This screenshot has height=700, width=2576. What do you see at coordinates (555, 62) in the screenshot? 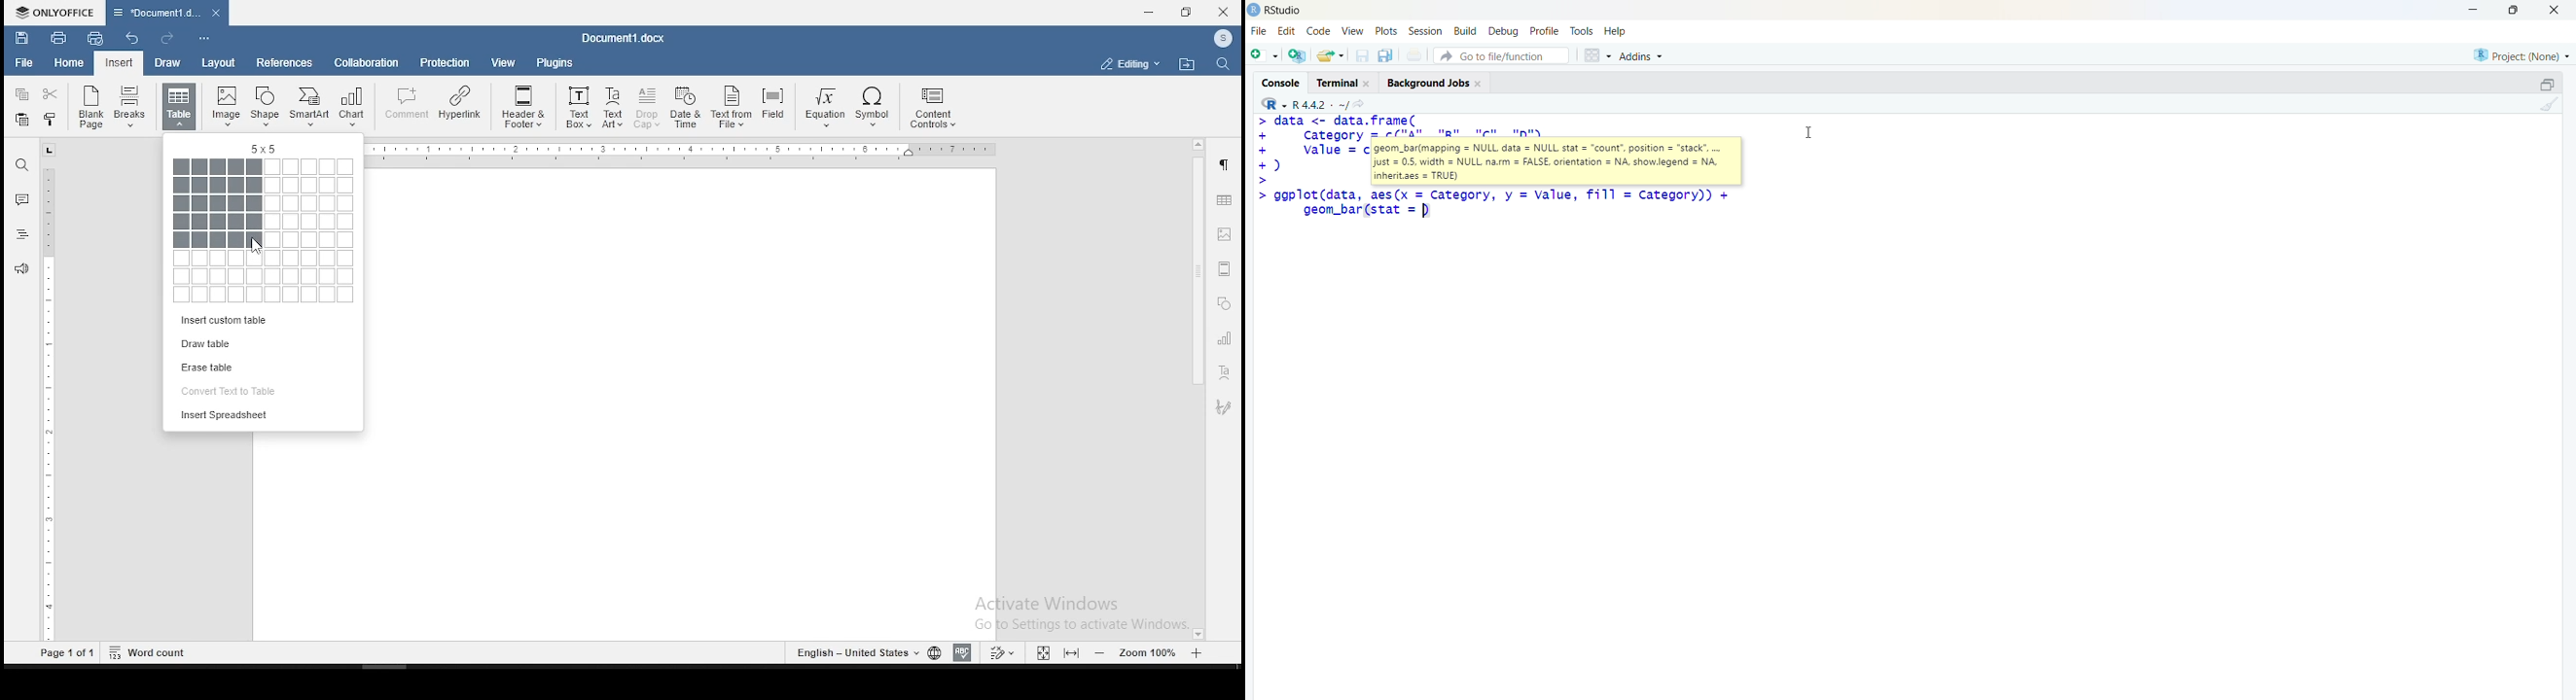
I see `plugins` at bounding box center [555, 62].